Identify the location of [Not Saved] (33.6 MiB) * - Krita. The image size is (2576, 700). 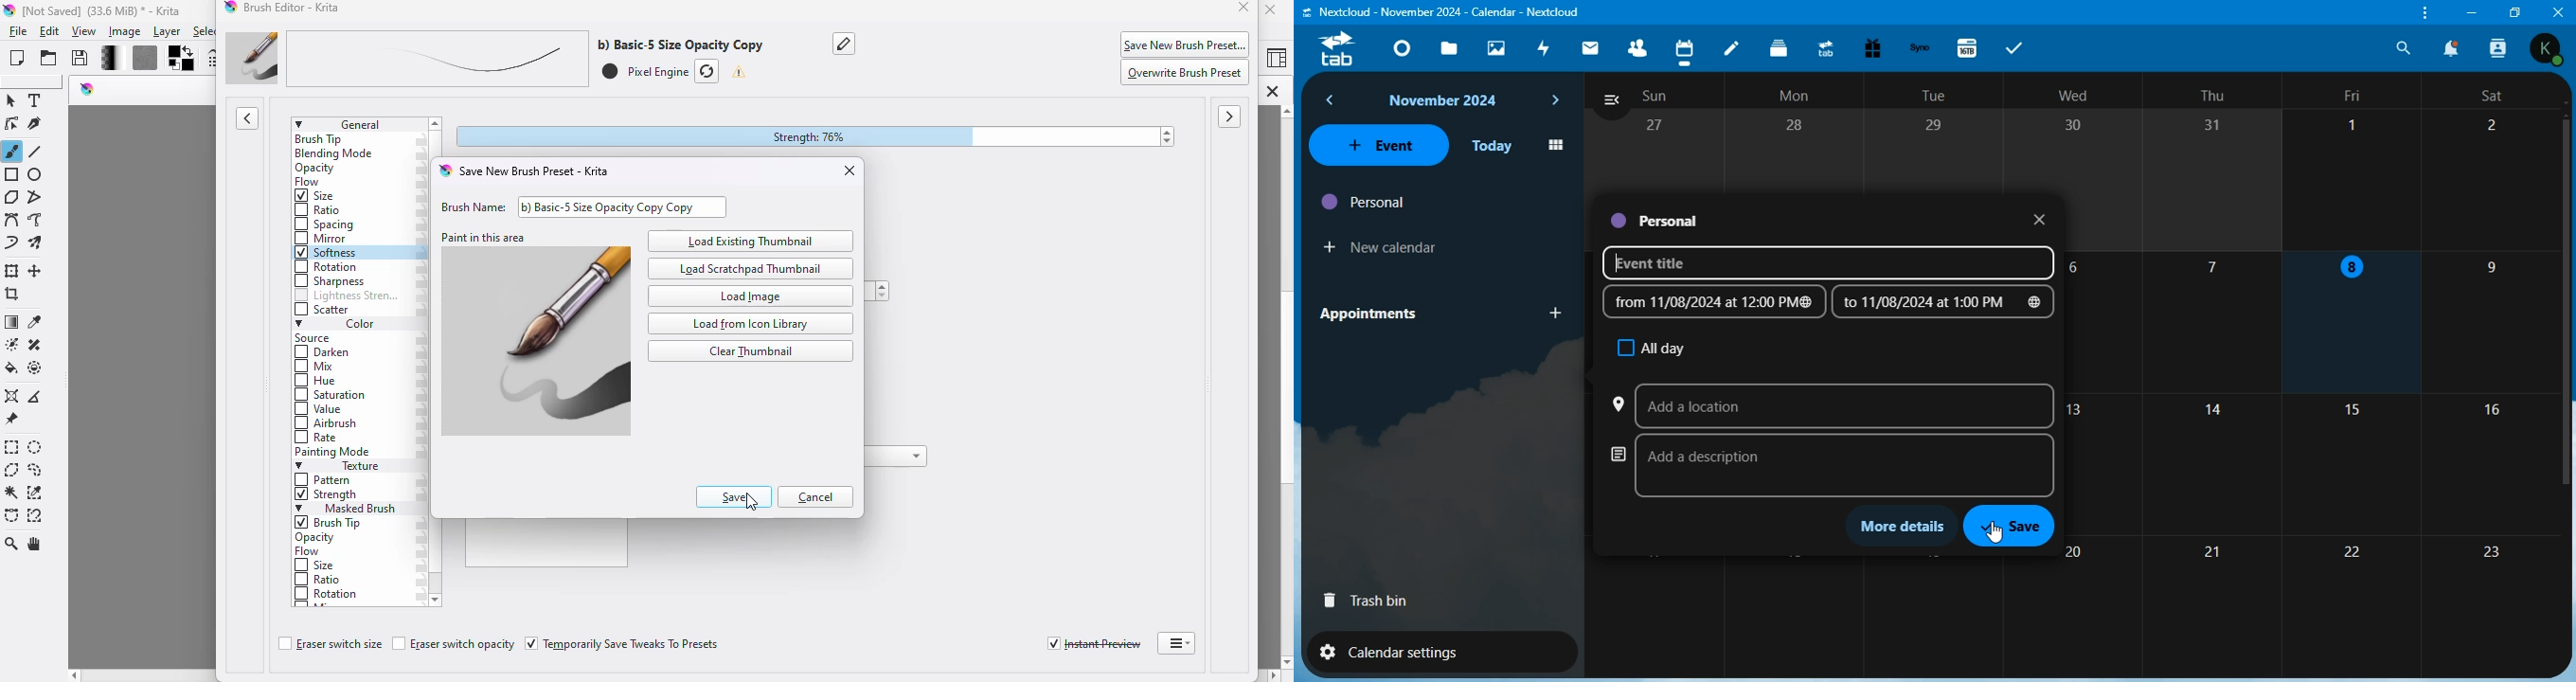
(111, 10).